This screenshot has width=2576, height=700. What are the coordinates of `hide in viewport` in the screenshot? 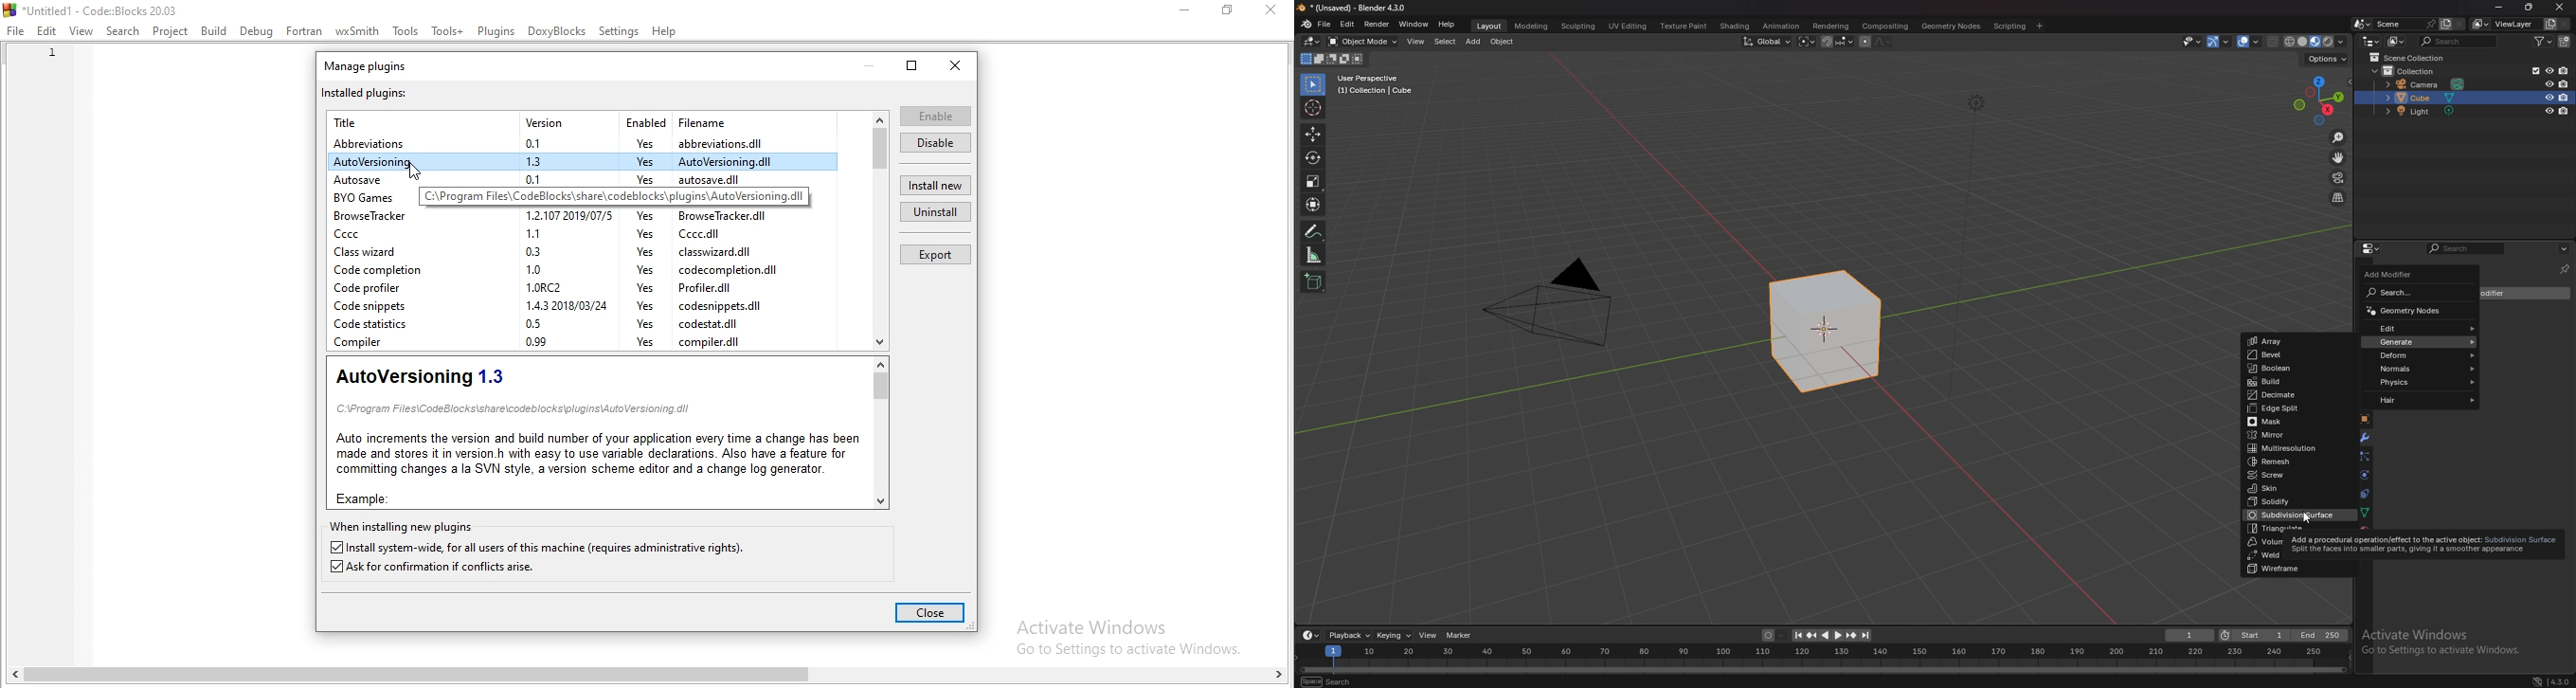 It's located at (2549, 70).